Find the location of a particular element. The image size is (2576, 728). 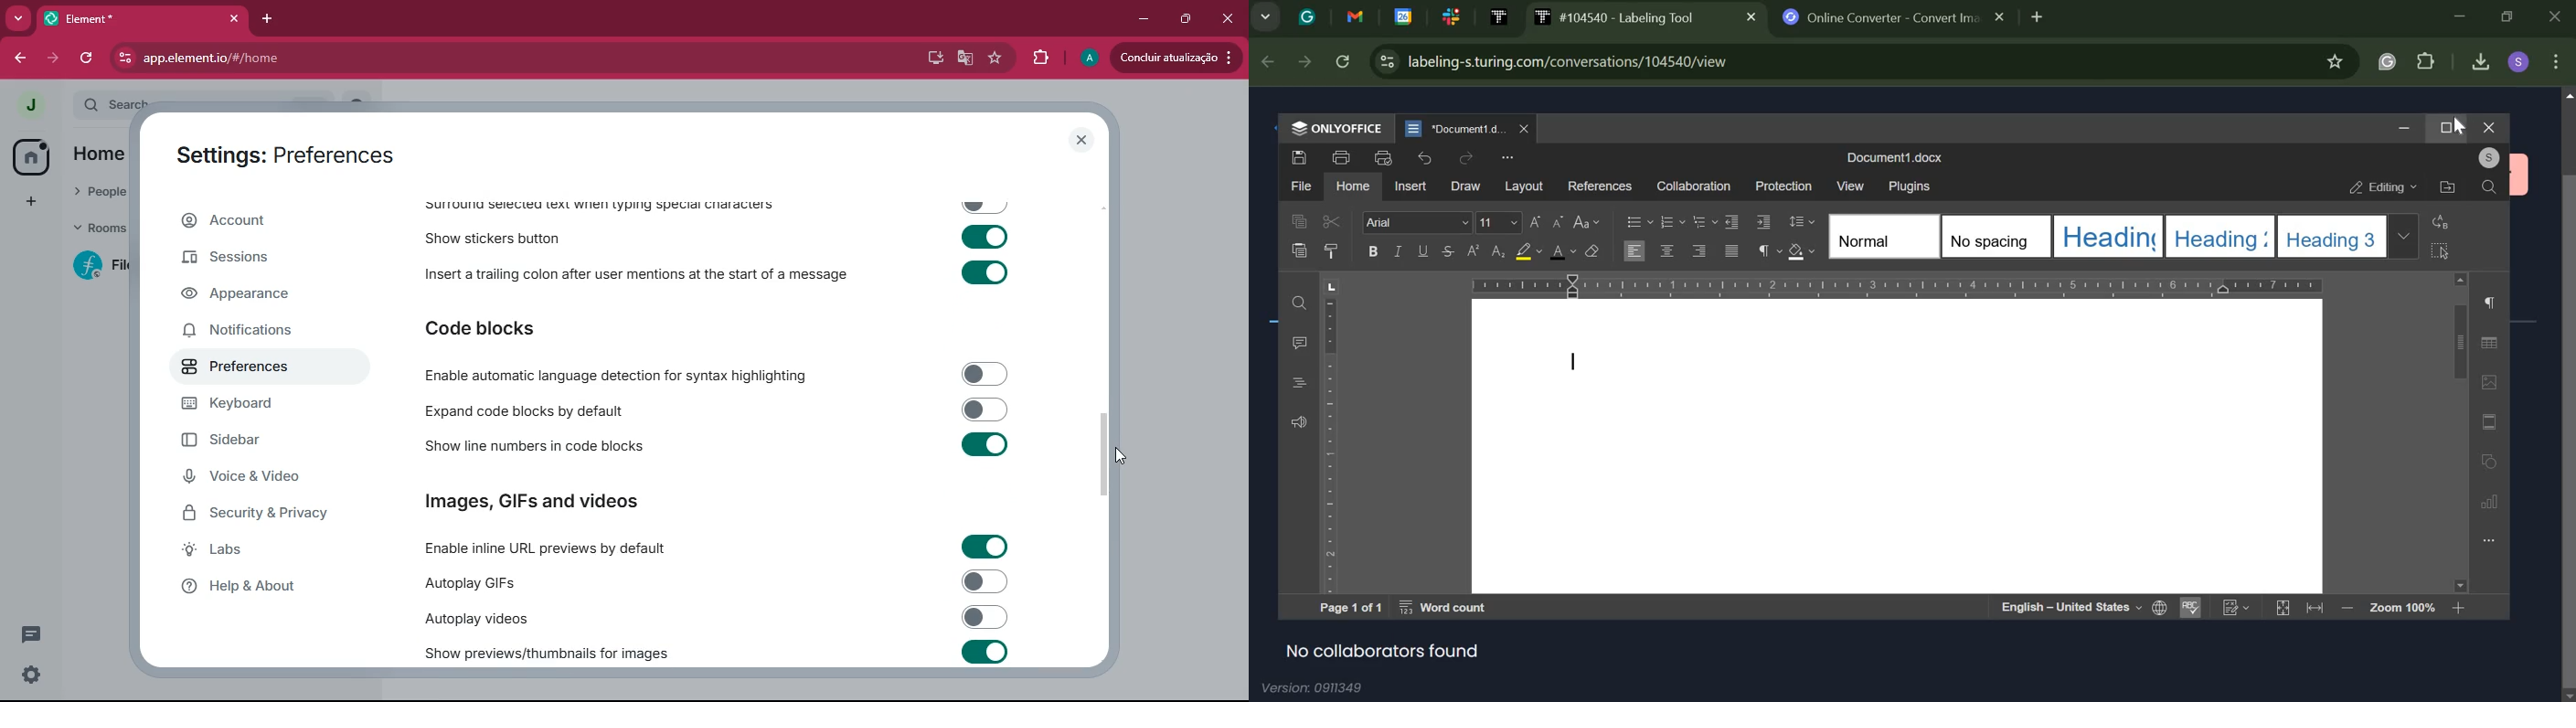

print preview is located at coordinates (1384, 157).